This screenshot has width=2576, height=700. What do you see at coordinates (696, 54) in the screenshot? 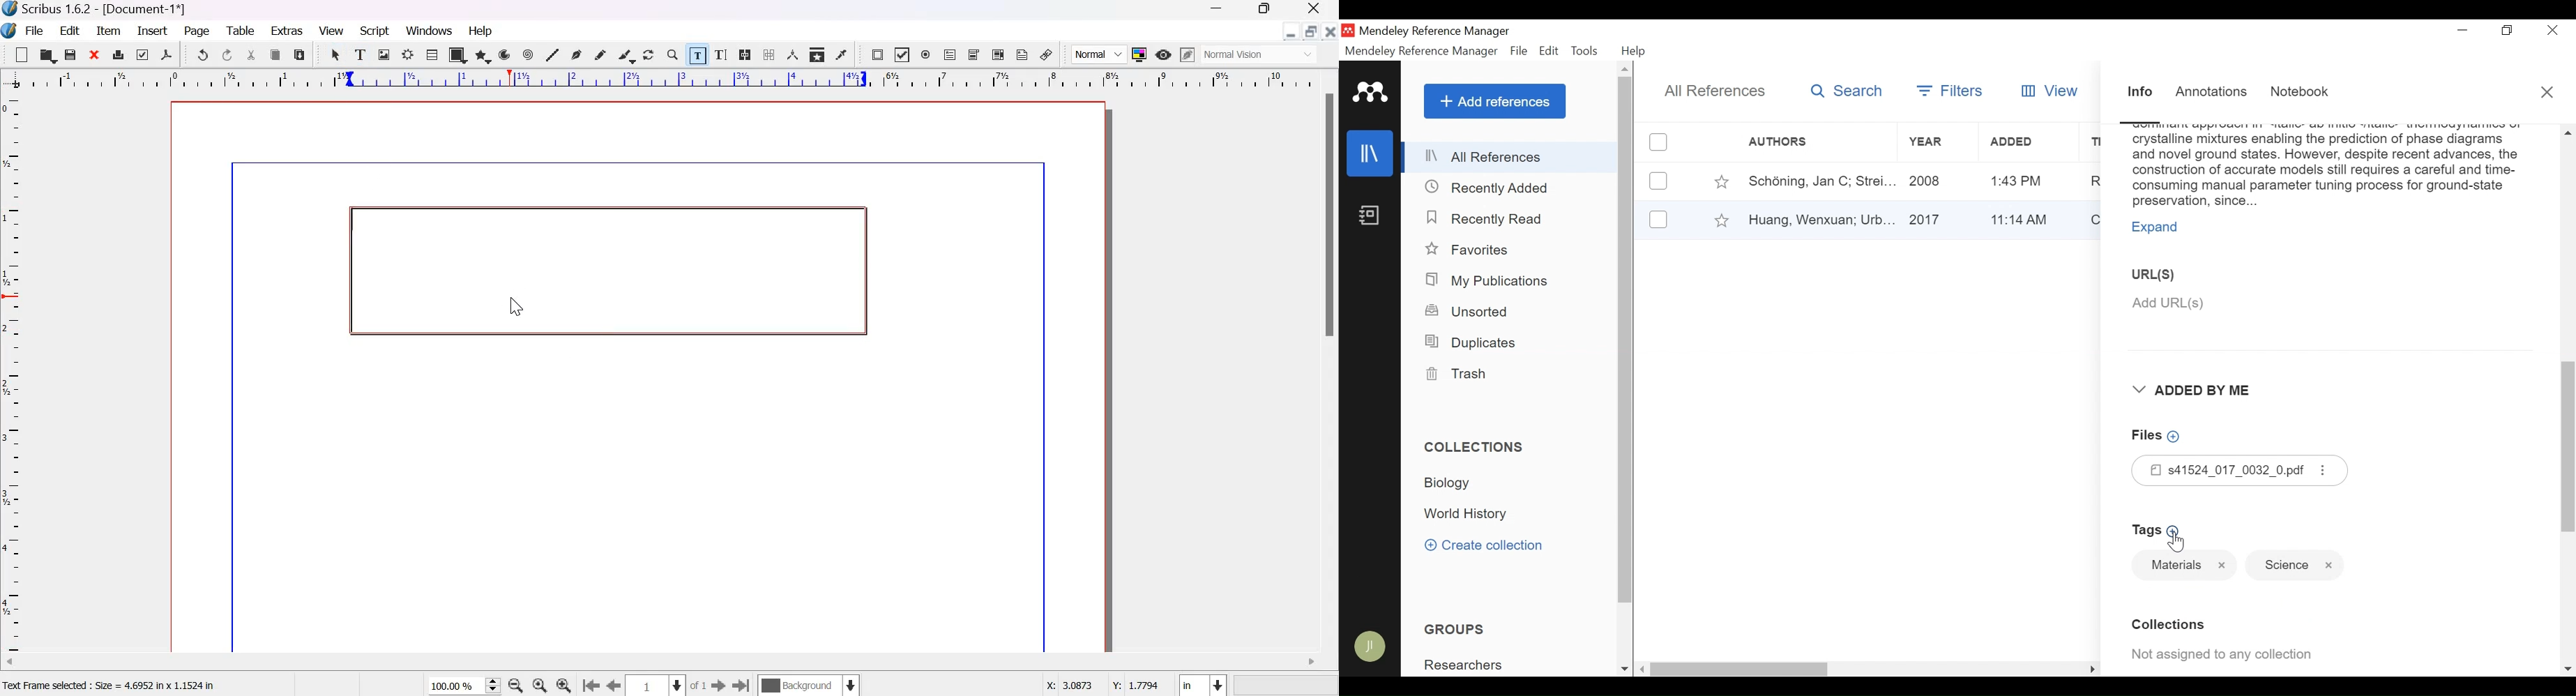
I see `edit contents of frame` at bounding box center [696, 54].